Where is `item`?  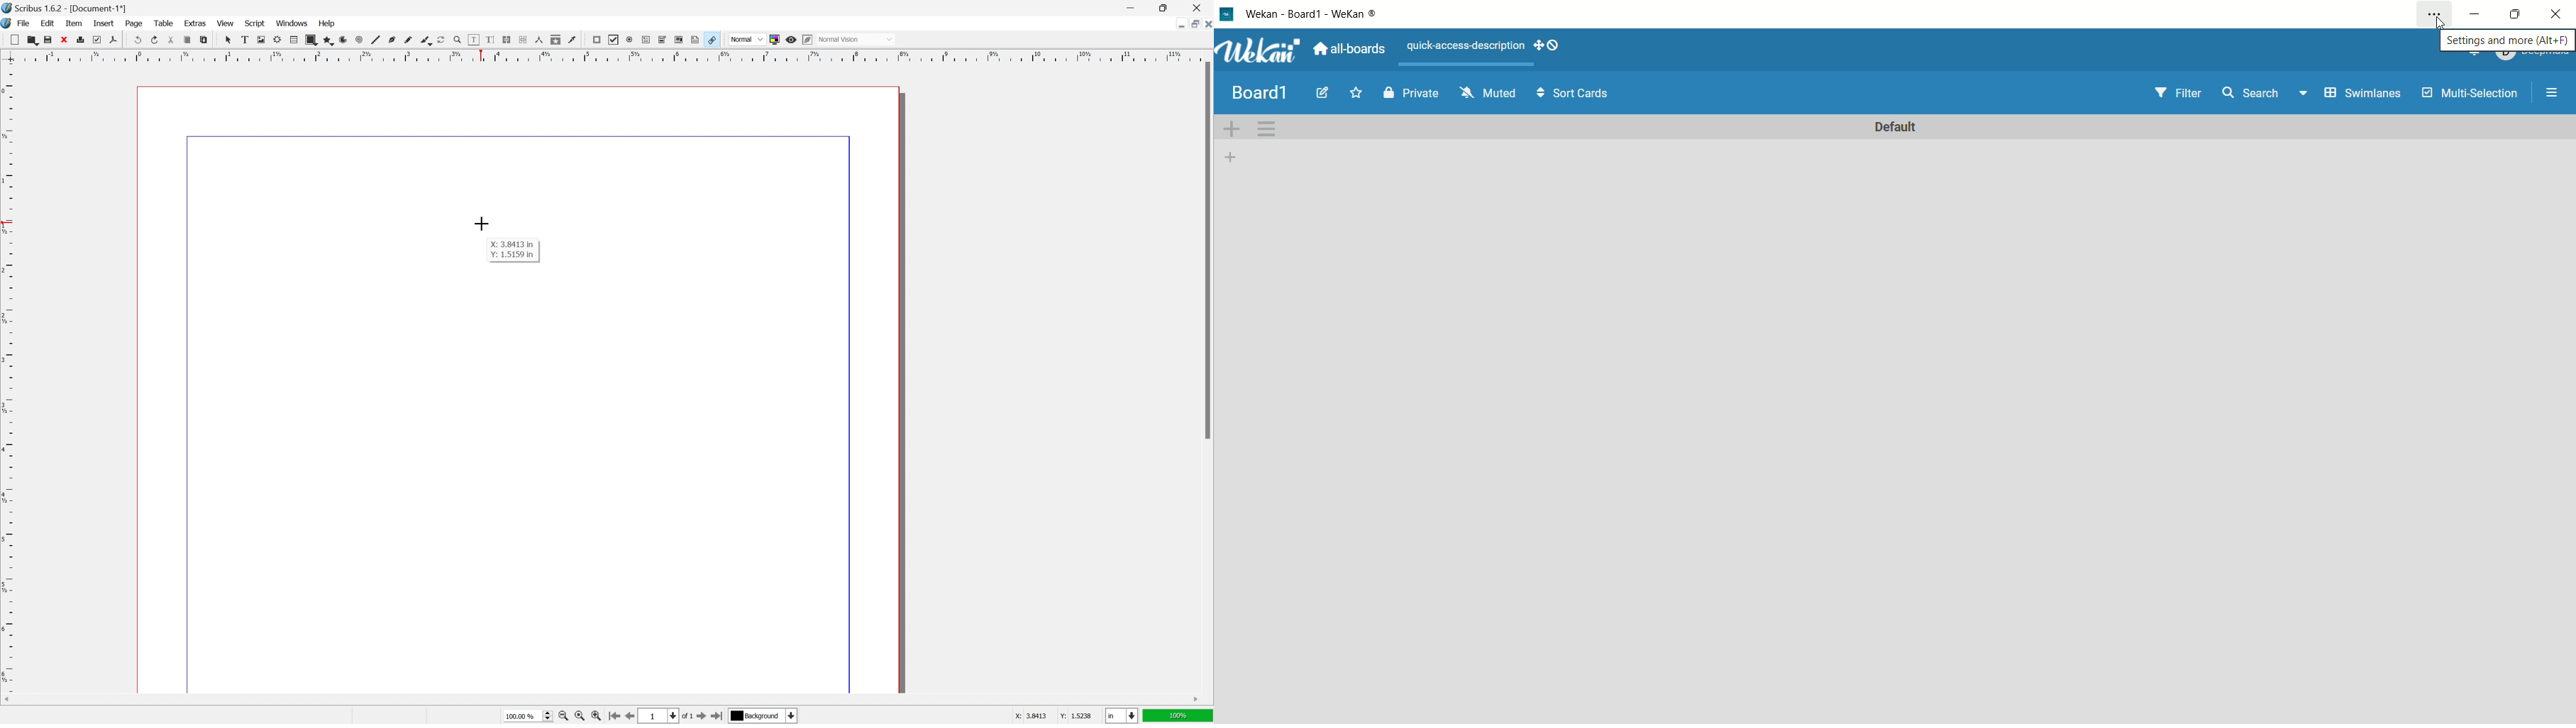
item is located at coordinates (74, 23).